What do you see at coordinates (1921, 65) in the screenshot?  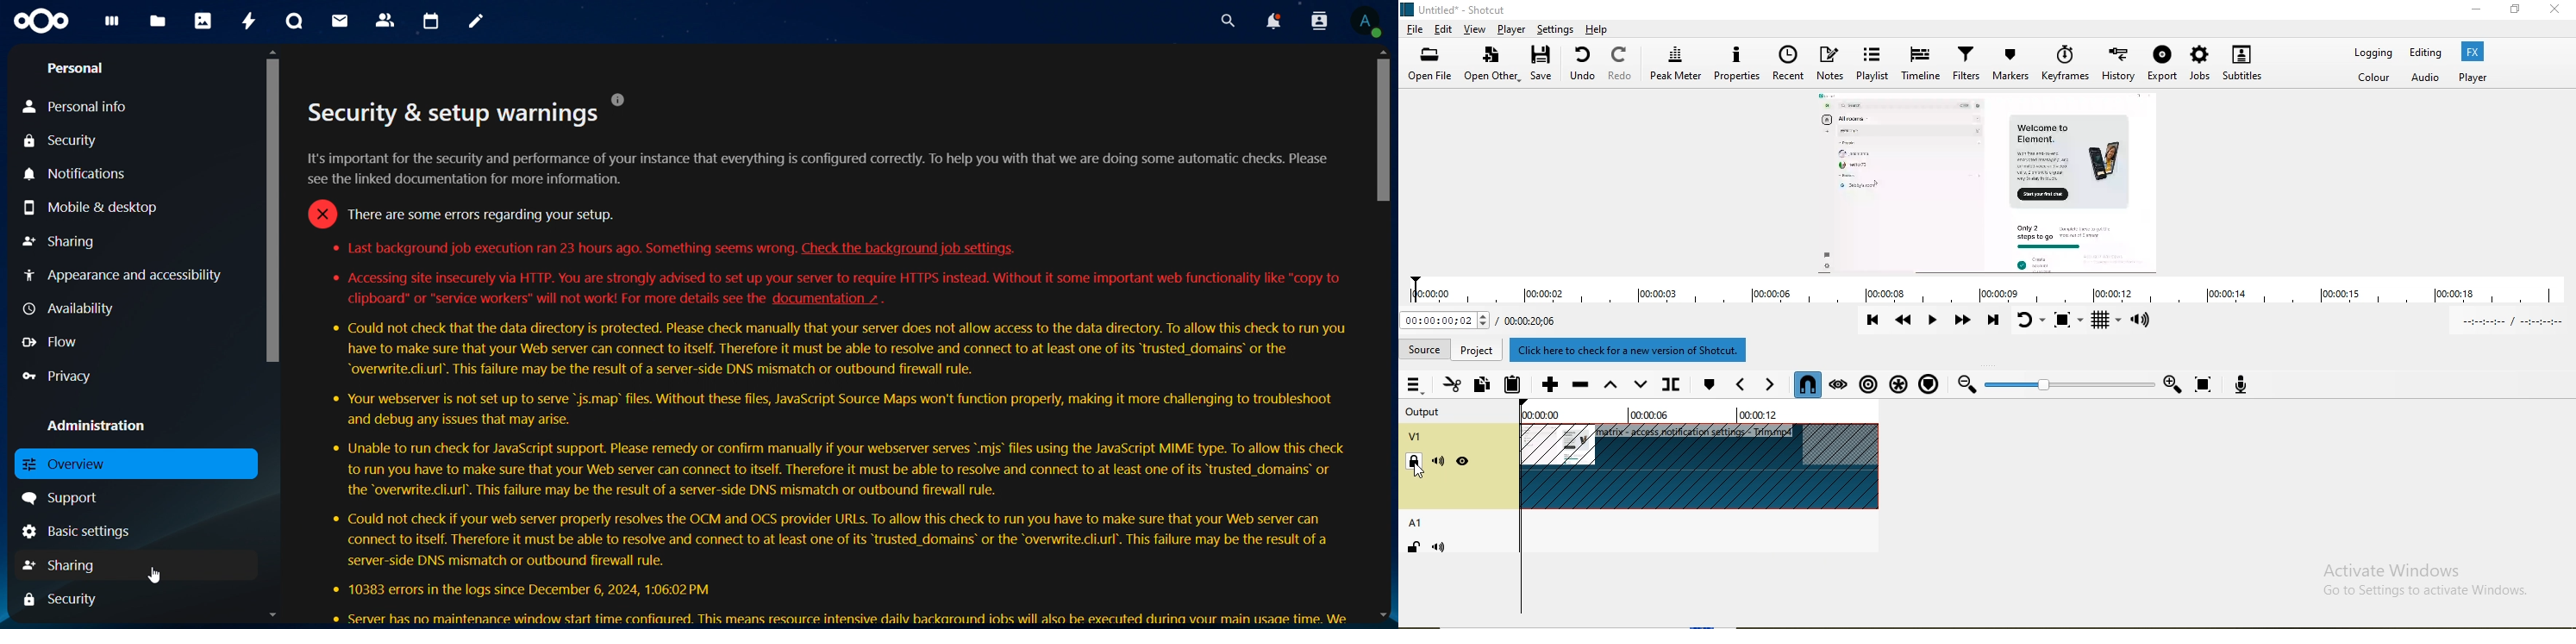 I see `Timelines` at bounding box center [1921, 65].